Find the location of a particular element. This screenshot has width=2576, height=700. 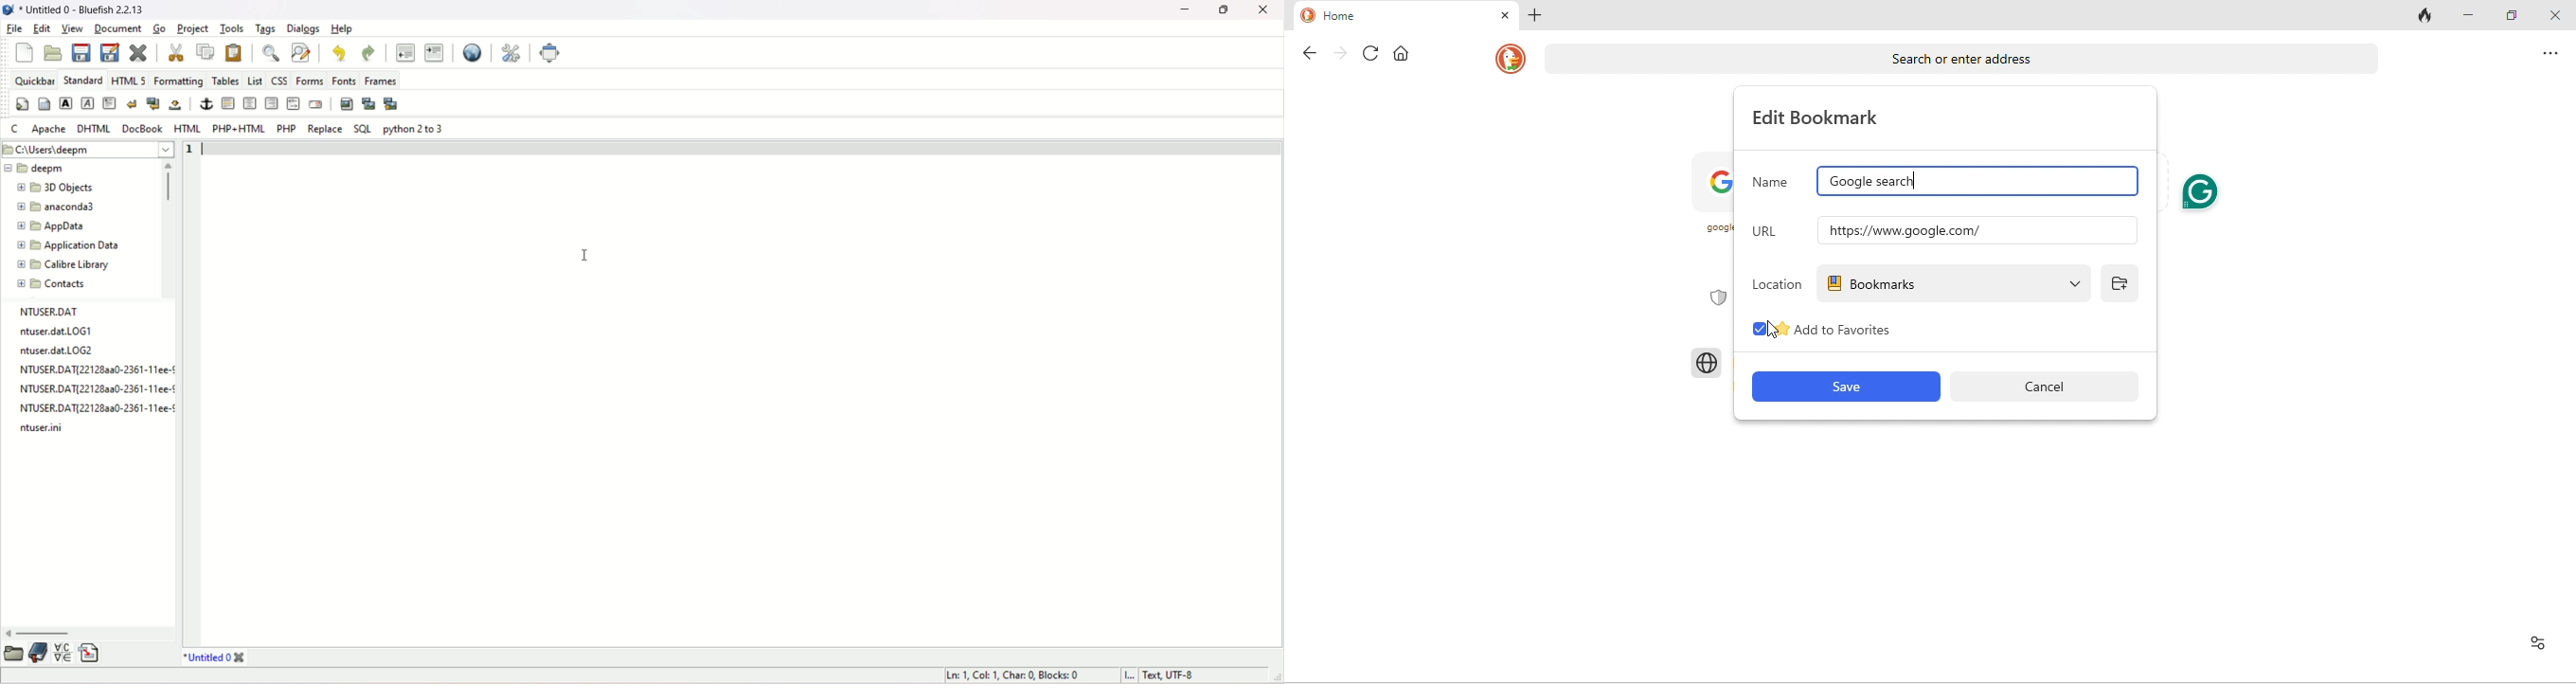

c is located at coordinates (15, 129).